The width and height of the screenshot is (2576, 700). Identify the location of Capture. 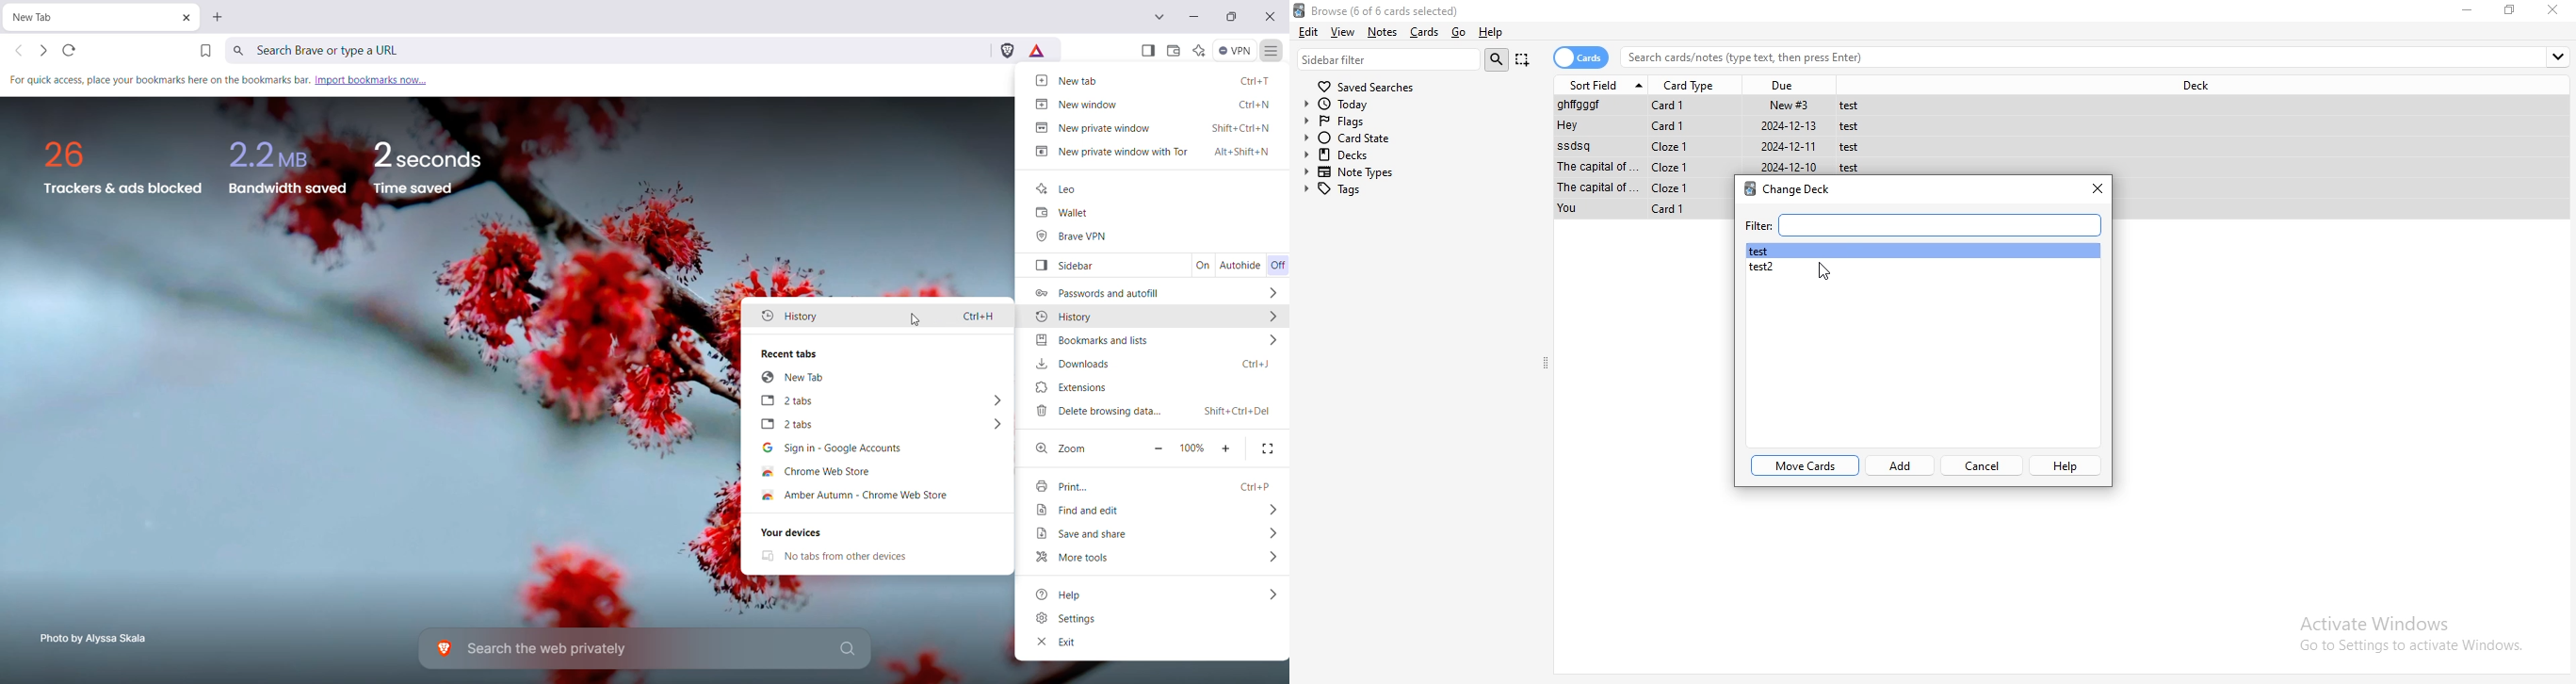
(1523, 59).